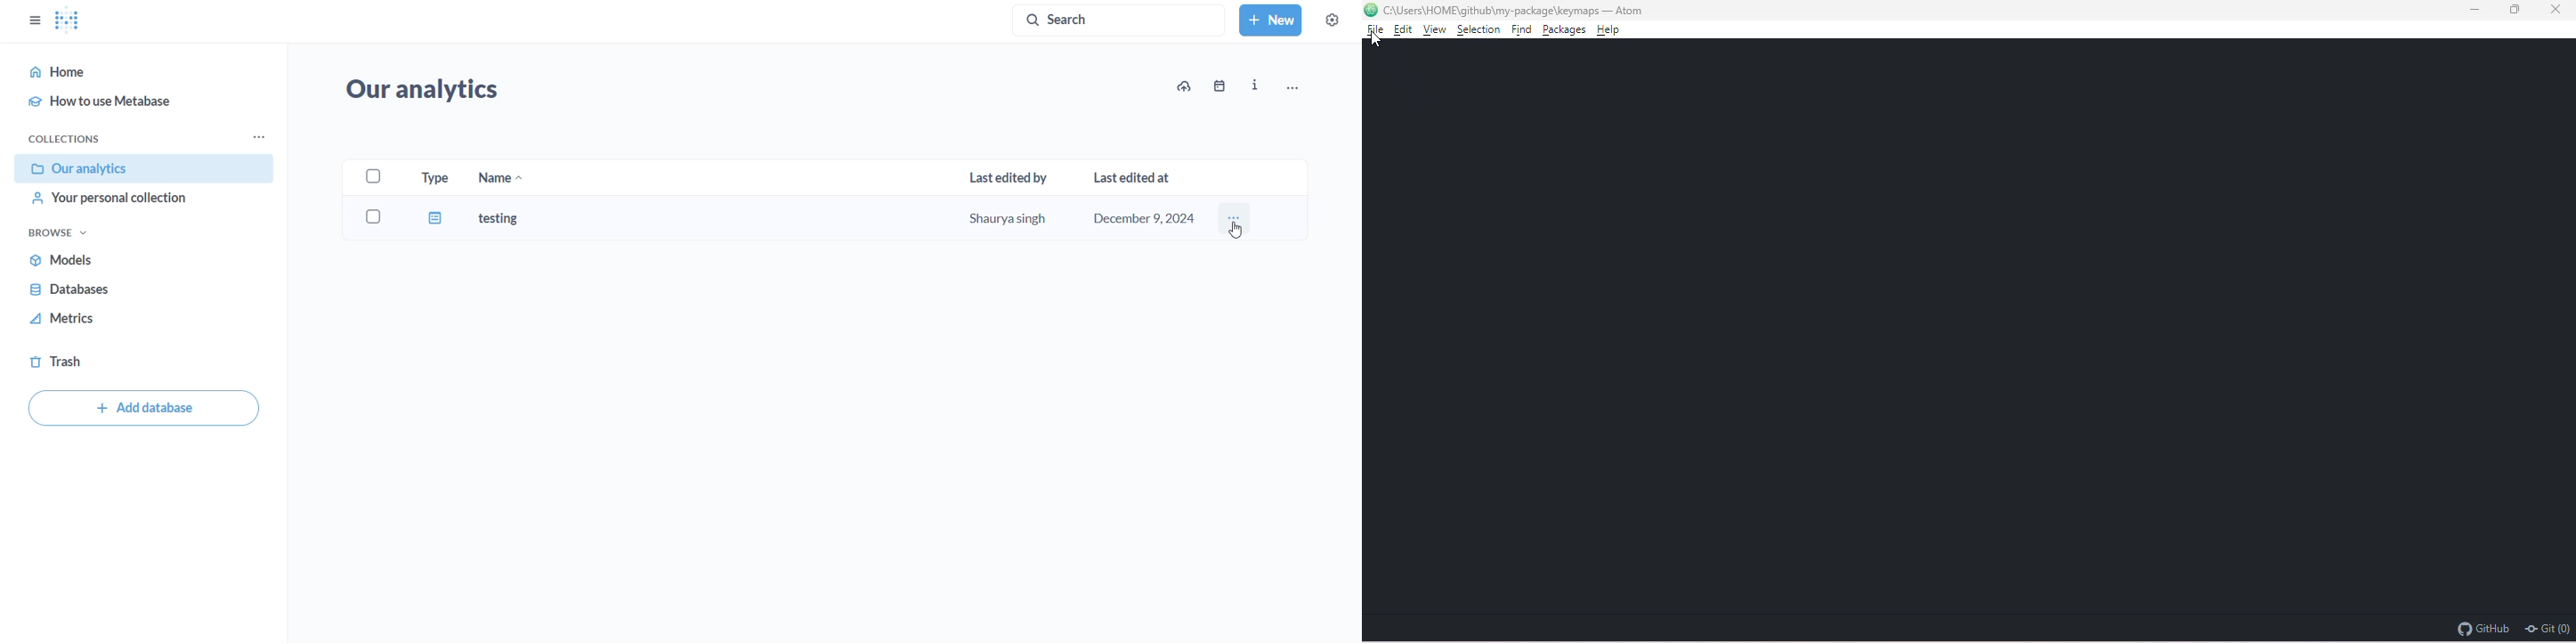 This screenshot has width=2576, height=644. I want to click on settings, so click(1331, 20).